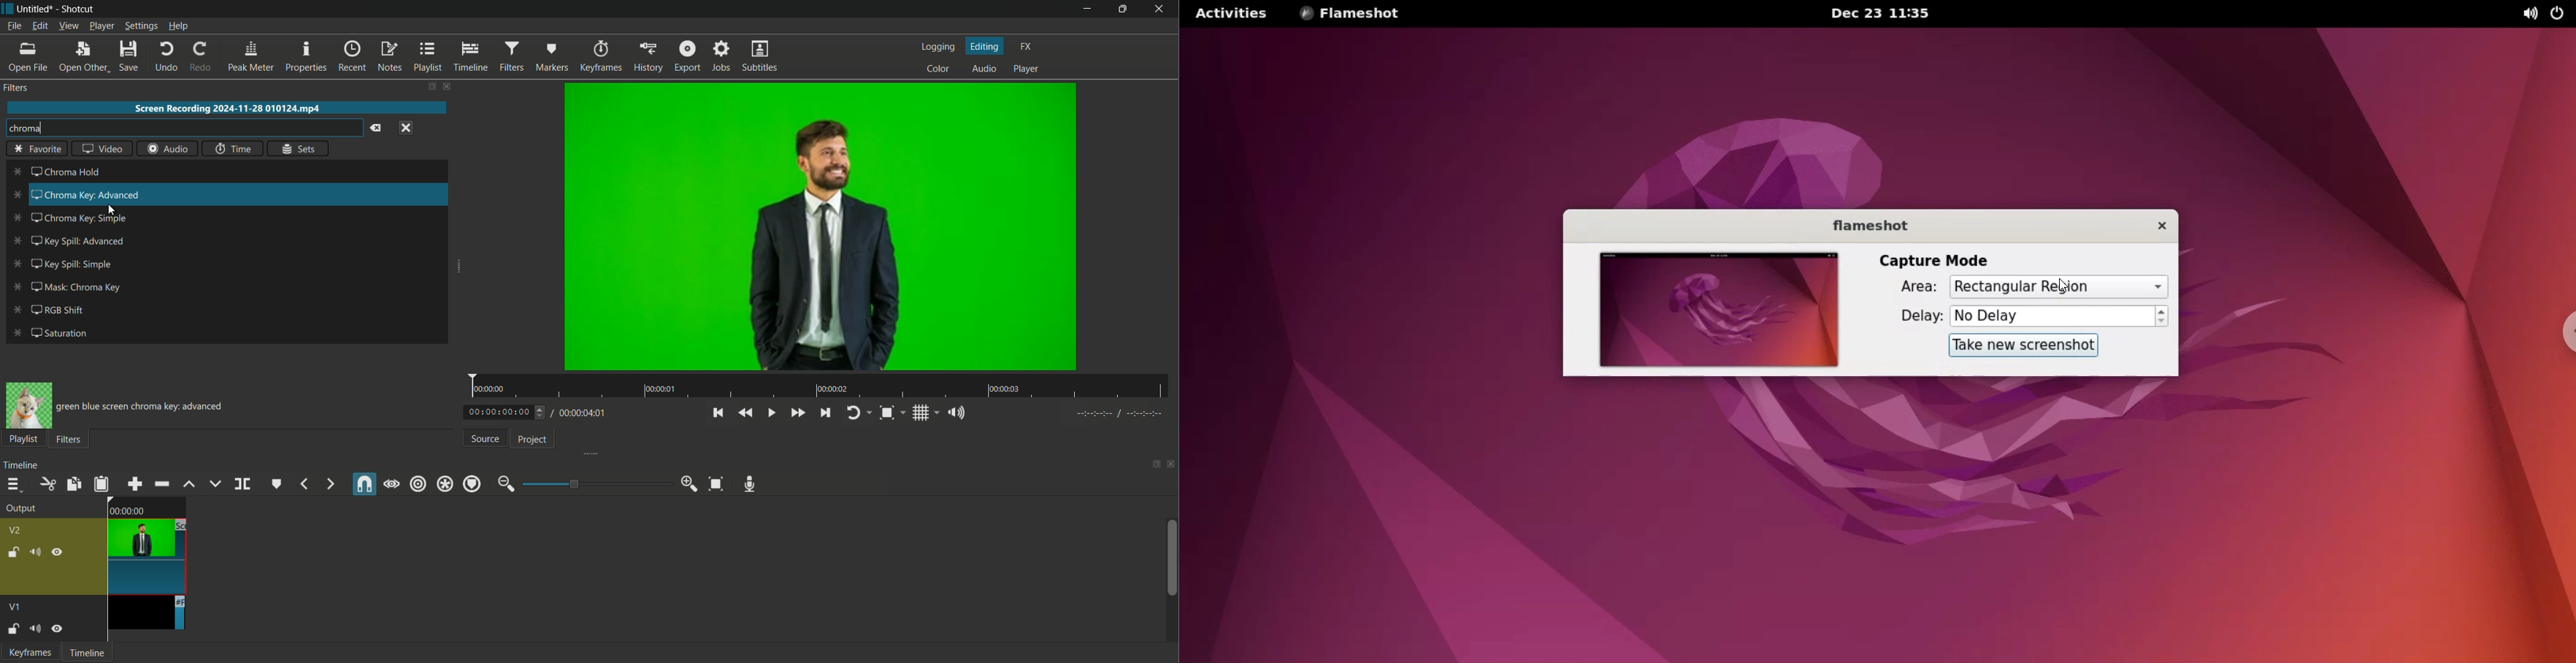 The image size is (2576, 672). Describe the element at coordinates (418, 484) in the screenshot. I see `ripple` at that location.